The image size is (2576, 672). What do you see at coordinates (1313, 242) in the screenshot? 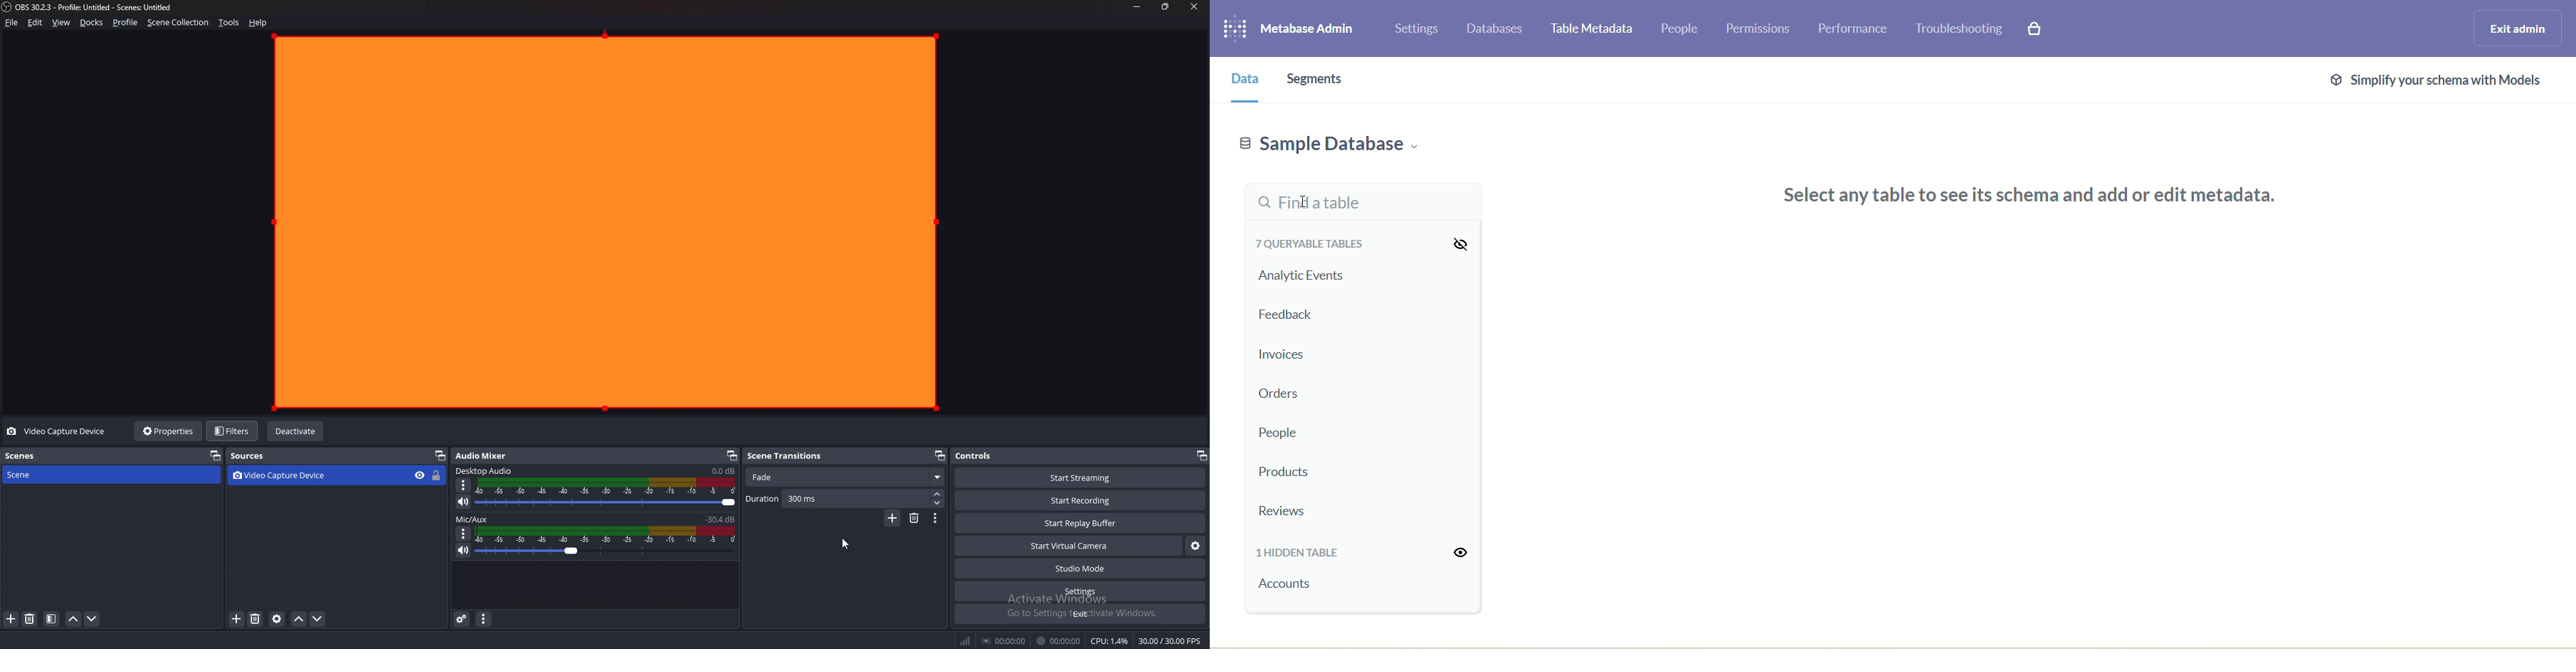
I see `queryable tables` at bounding box center [1313, 242].